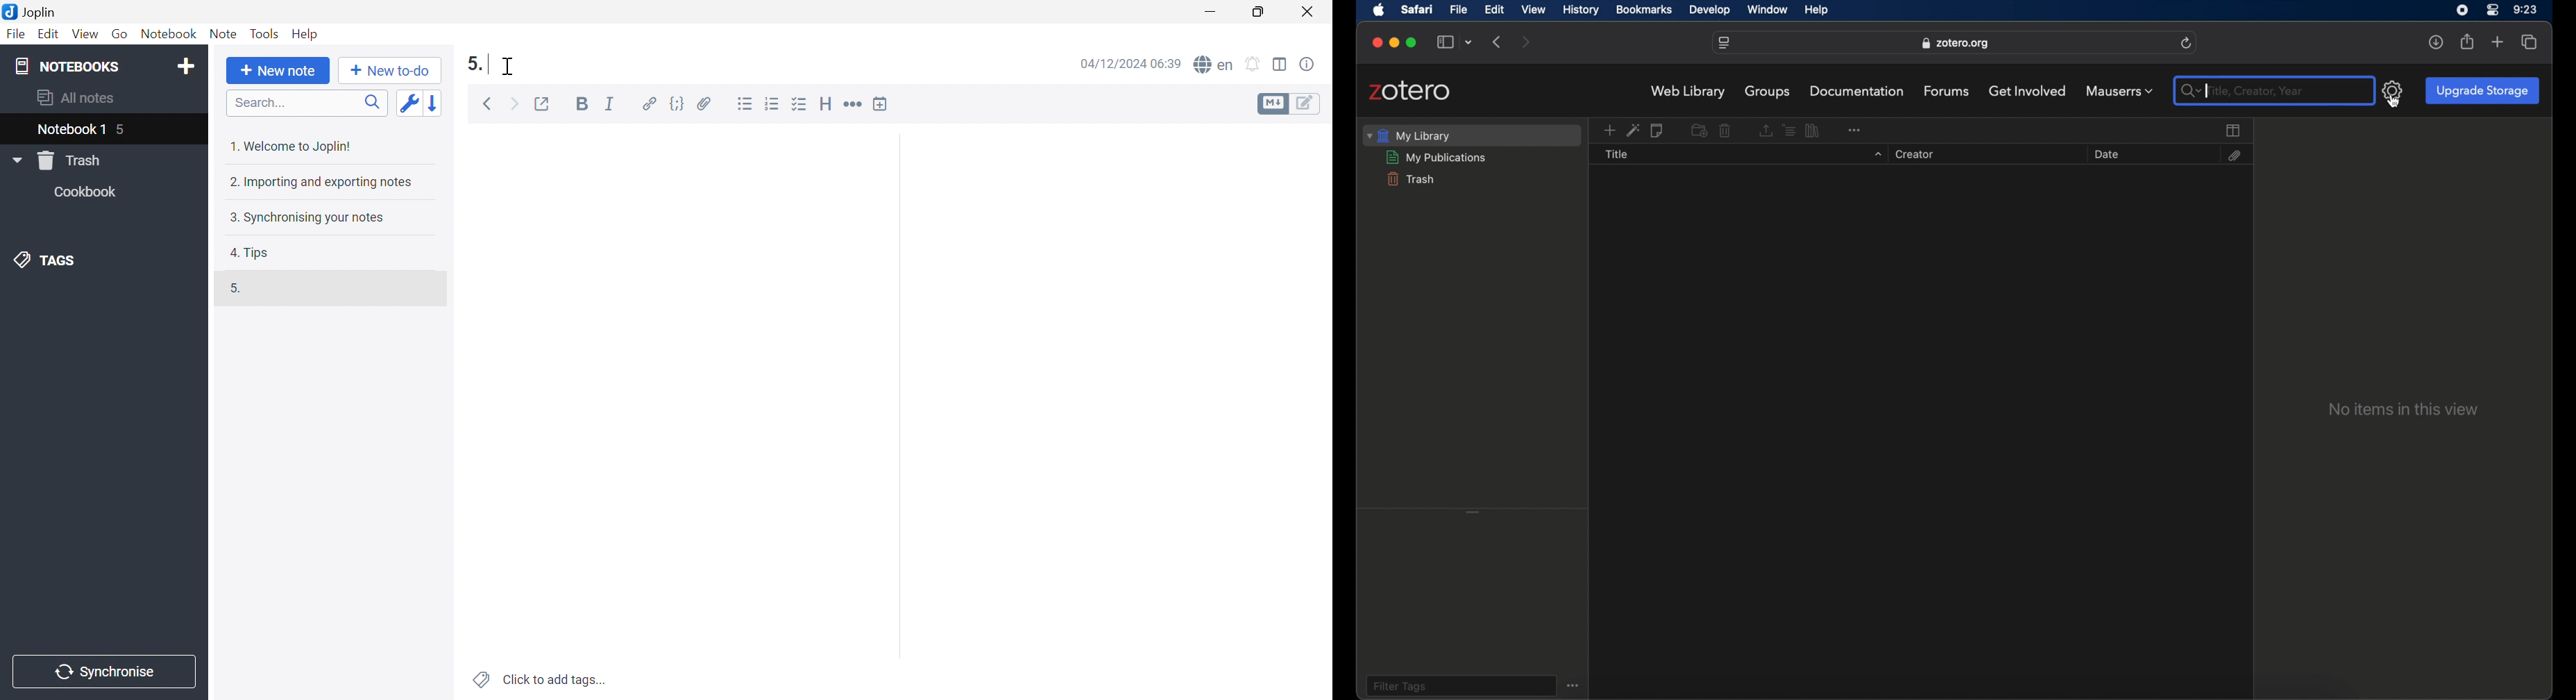 This screenshot has height=700, width=2576. I want to click on Note, so click(223, 33).